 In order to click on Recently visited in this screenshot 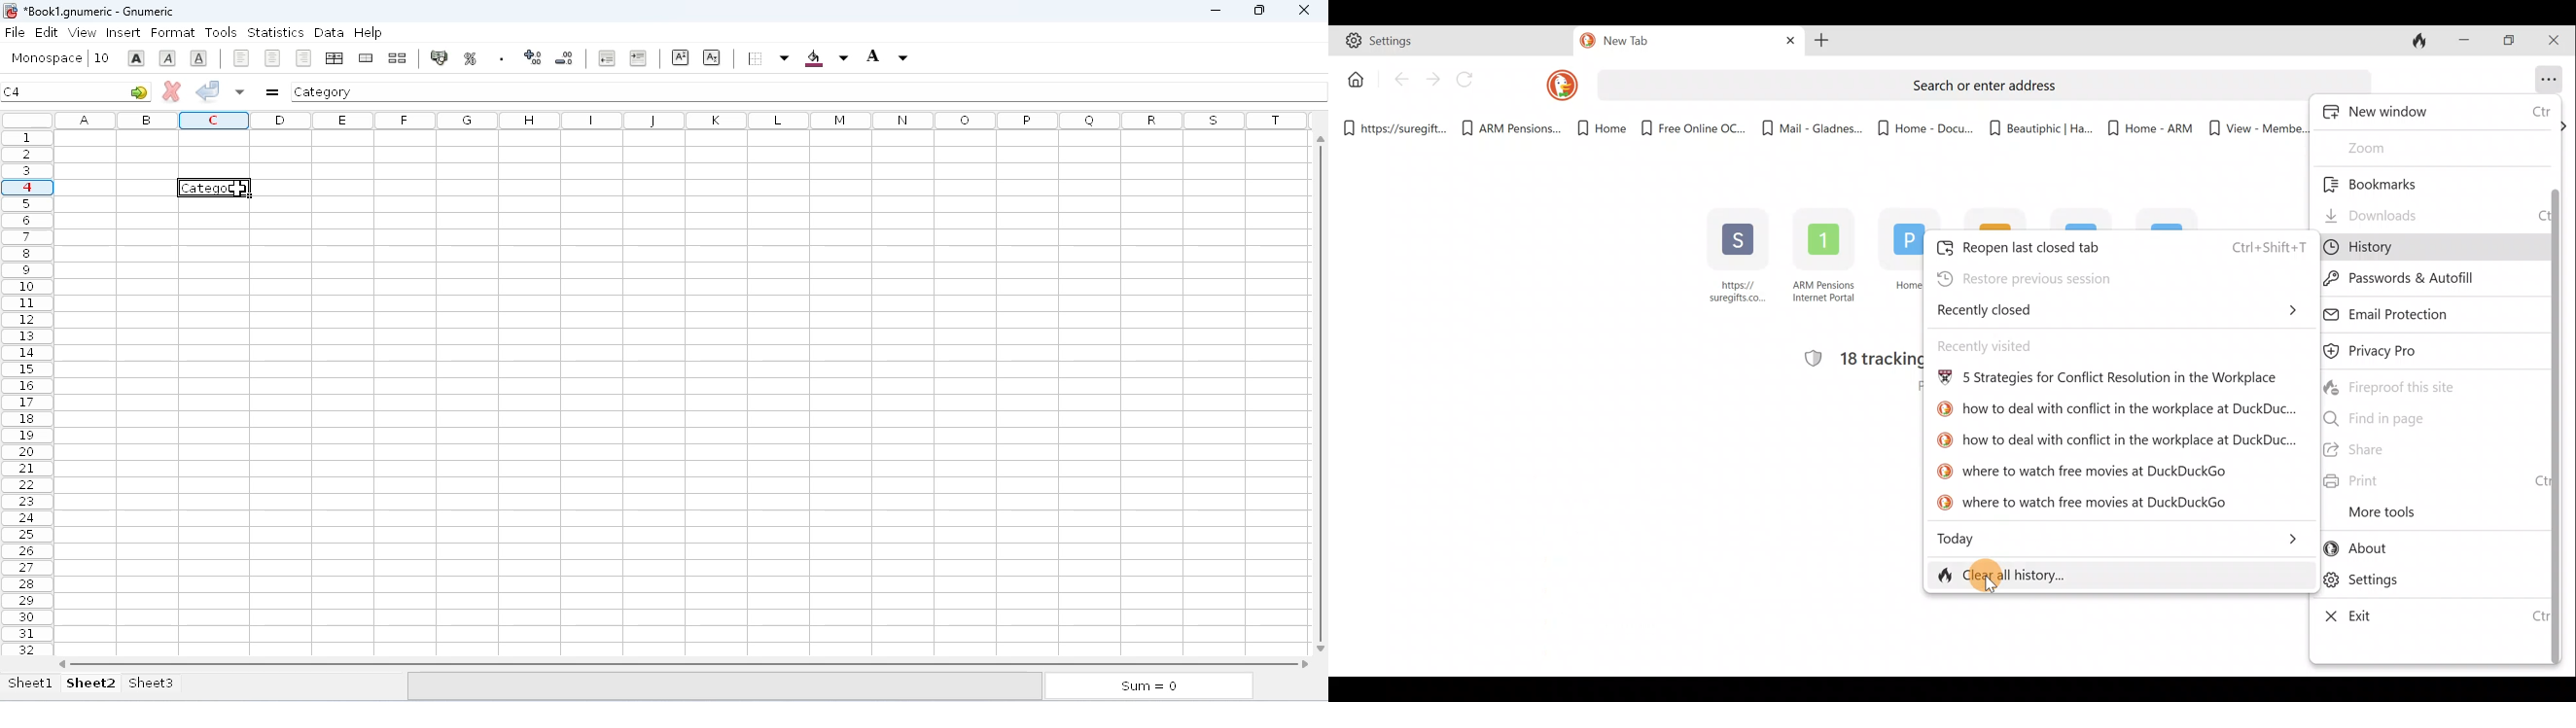, I will do `click(2017, 345)`.